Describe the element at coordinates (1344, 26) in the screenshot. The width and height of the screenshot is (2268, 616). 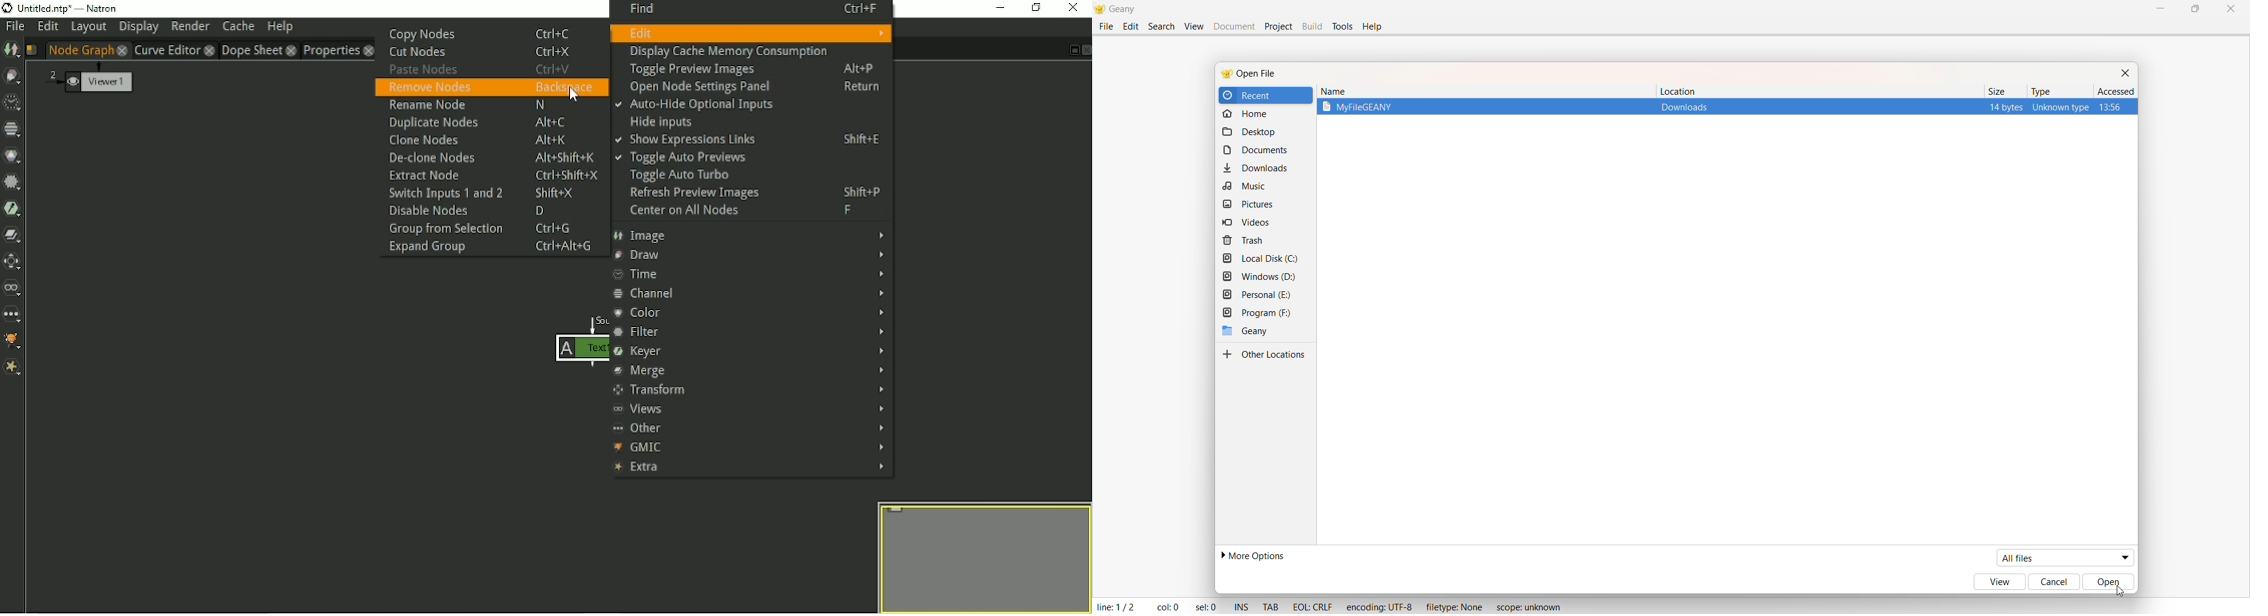
I see `Tools` at that location.